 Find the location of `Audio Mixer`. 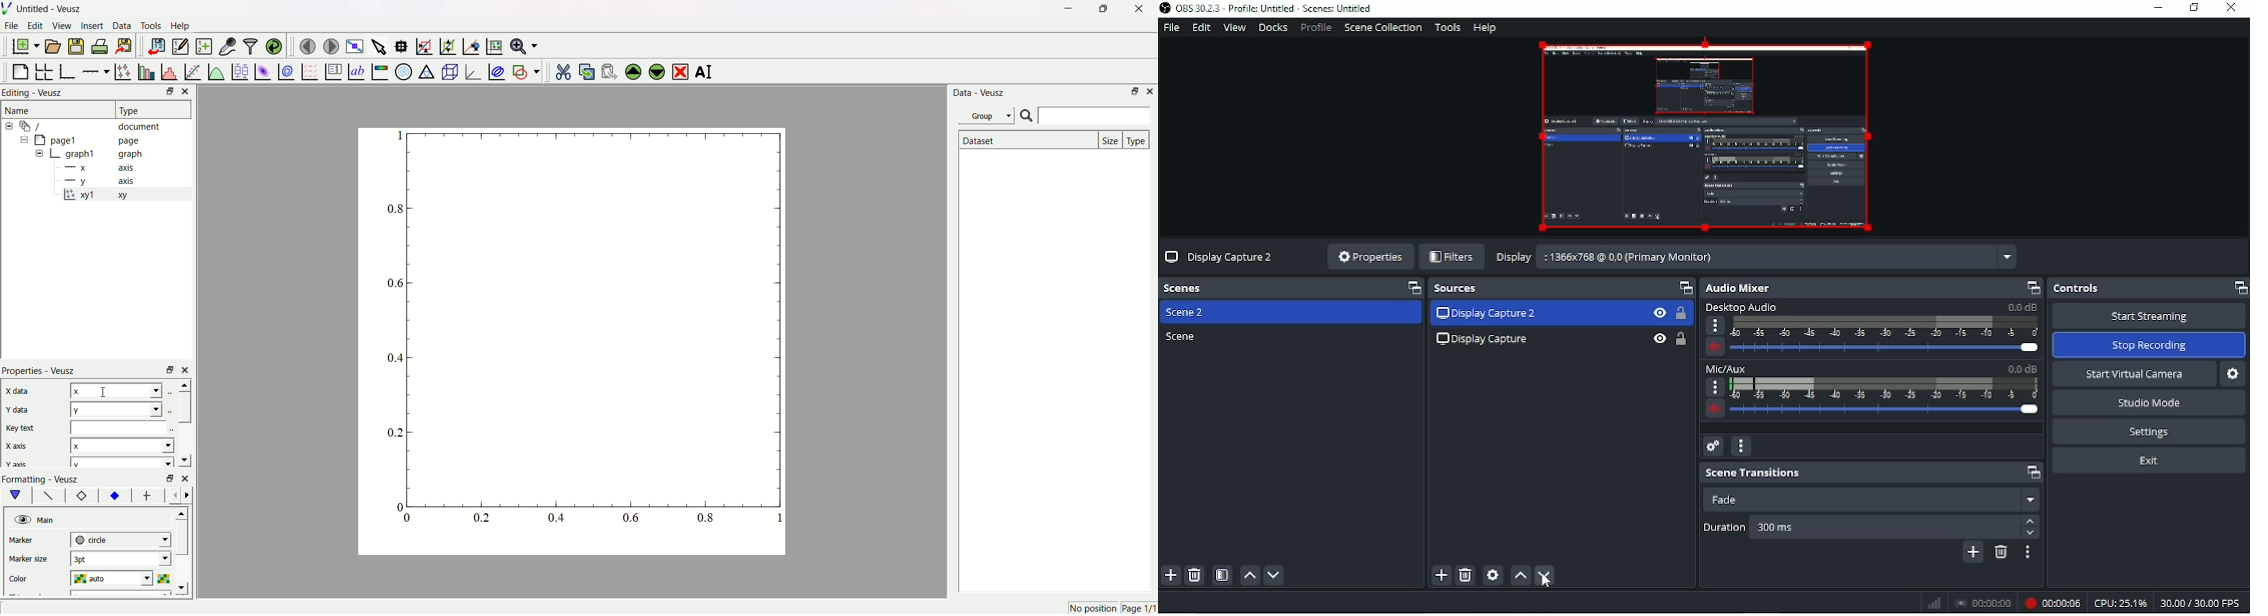

Audio Mixer is located at coordinates (1871, 287).